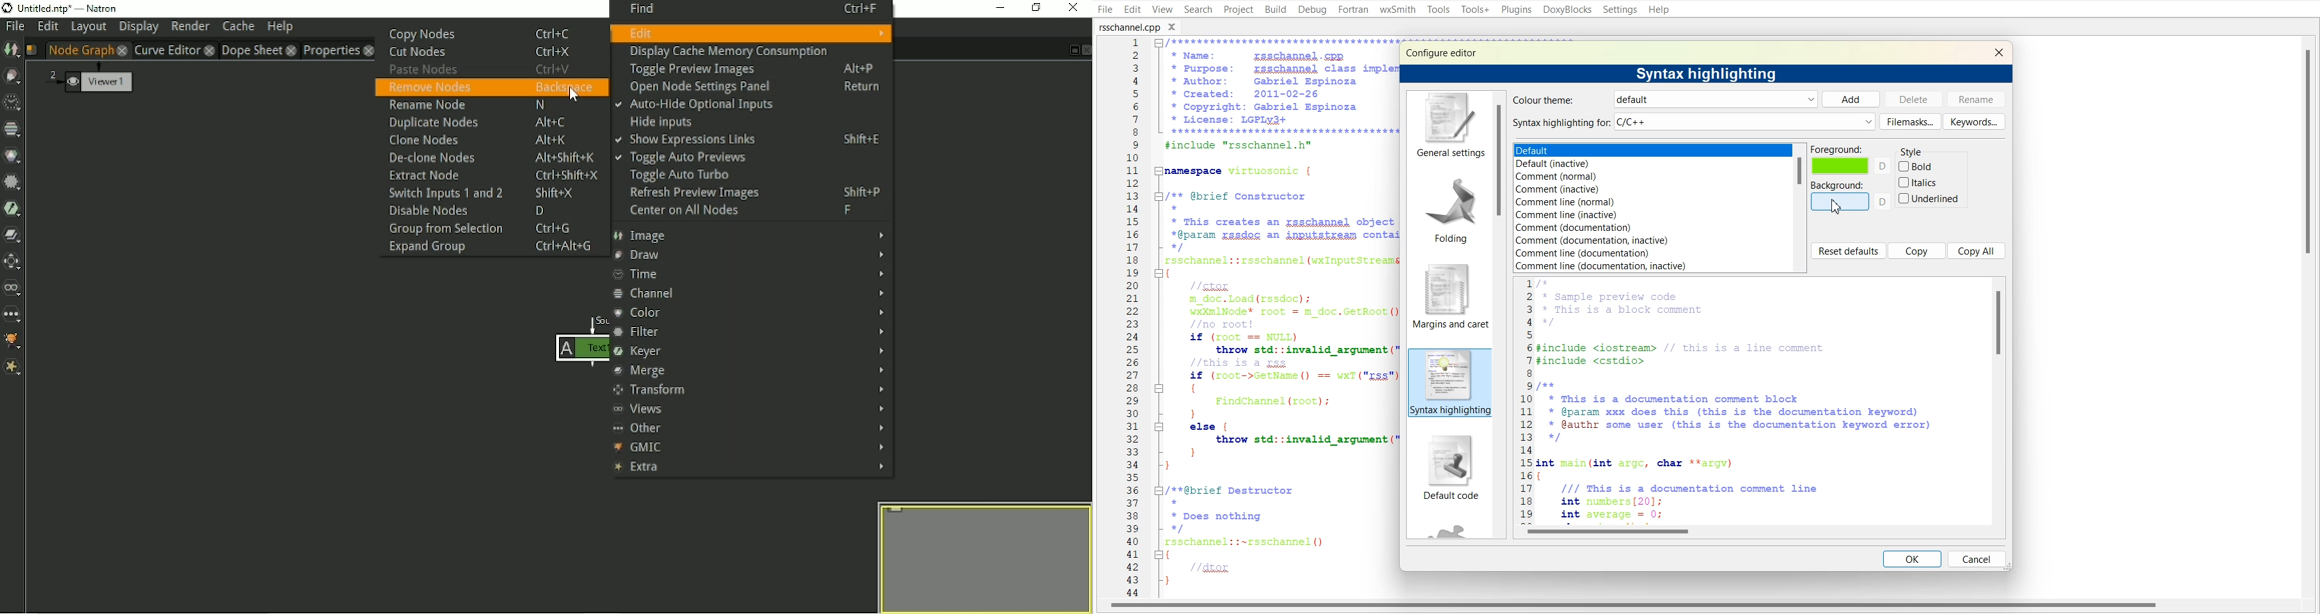 The image size is (2324, 616). Describe the element at coordinates (1848, 251) in the screenshot. I see `Reset defaults` at that location.